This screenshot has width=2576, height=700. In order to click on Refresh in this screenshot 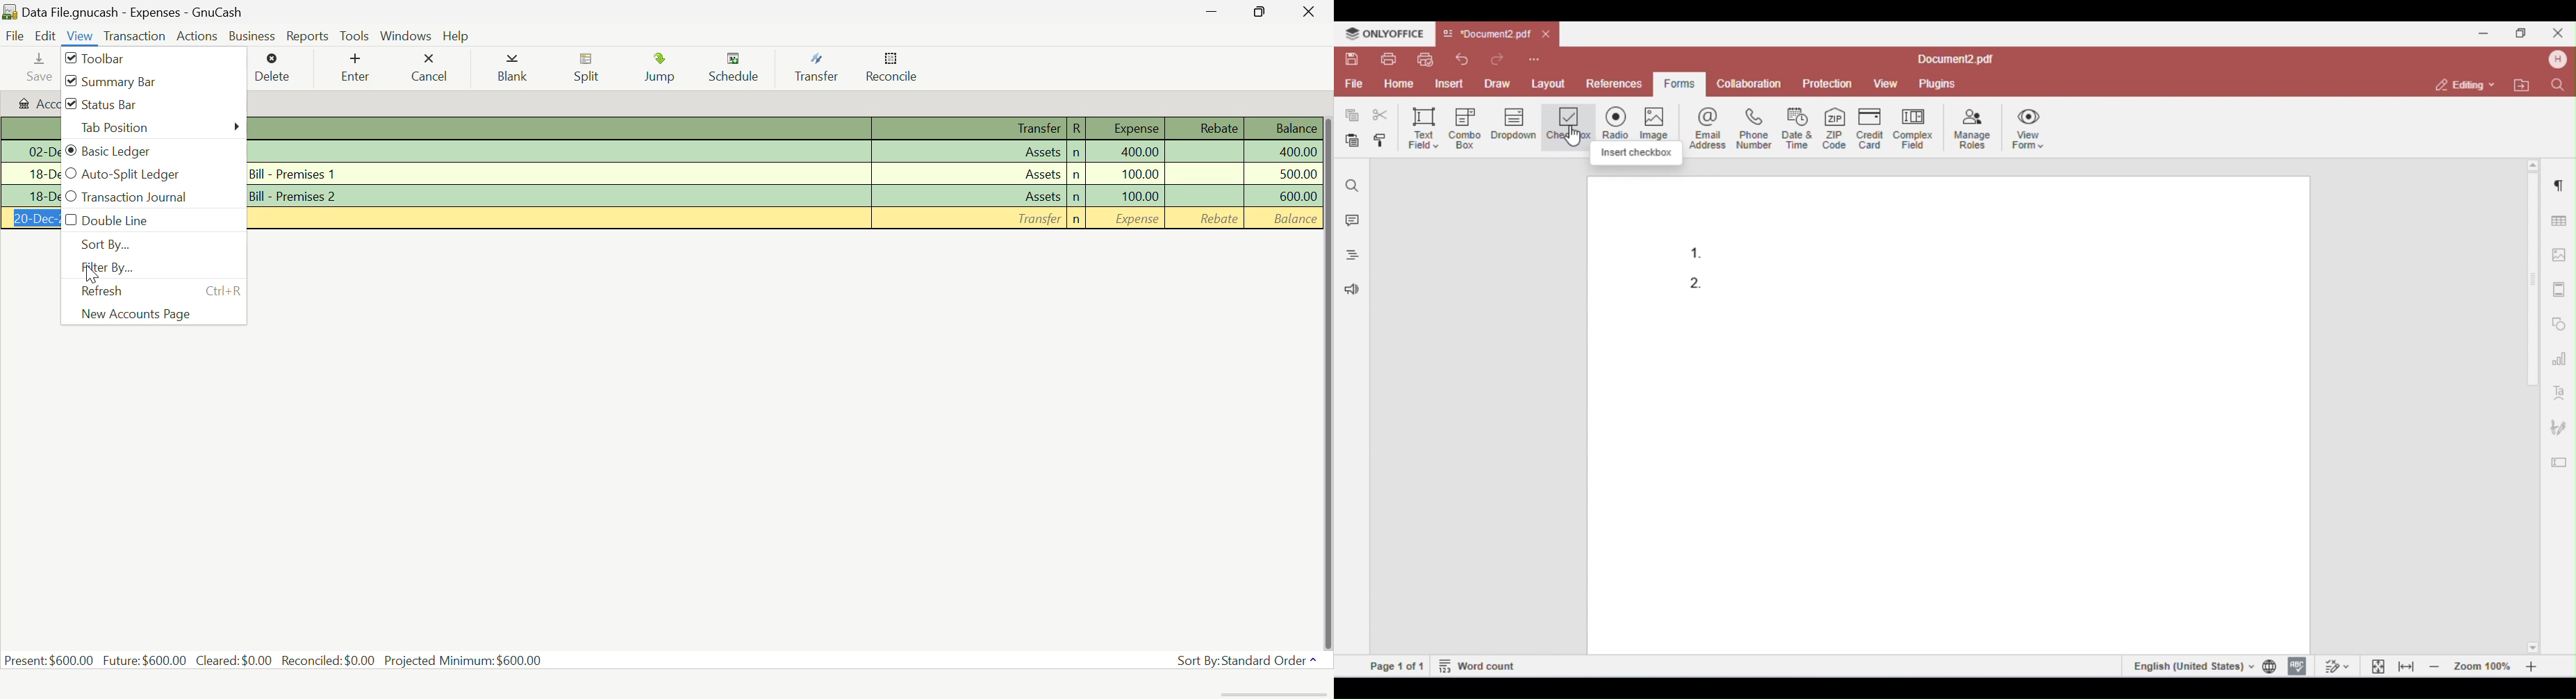, I will do `click(153, 290)`.